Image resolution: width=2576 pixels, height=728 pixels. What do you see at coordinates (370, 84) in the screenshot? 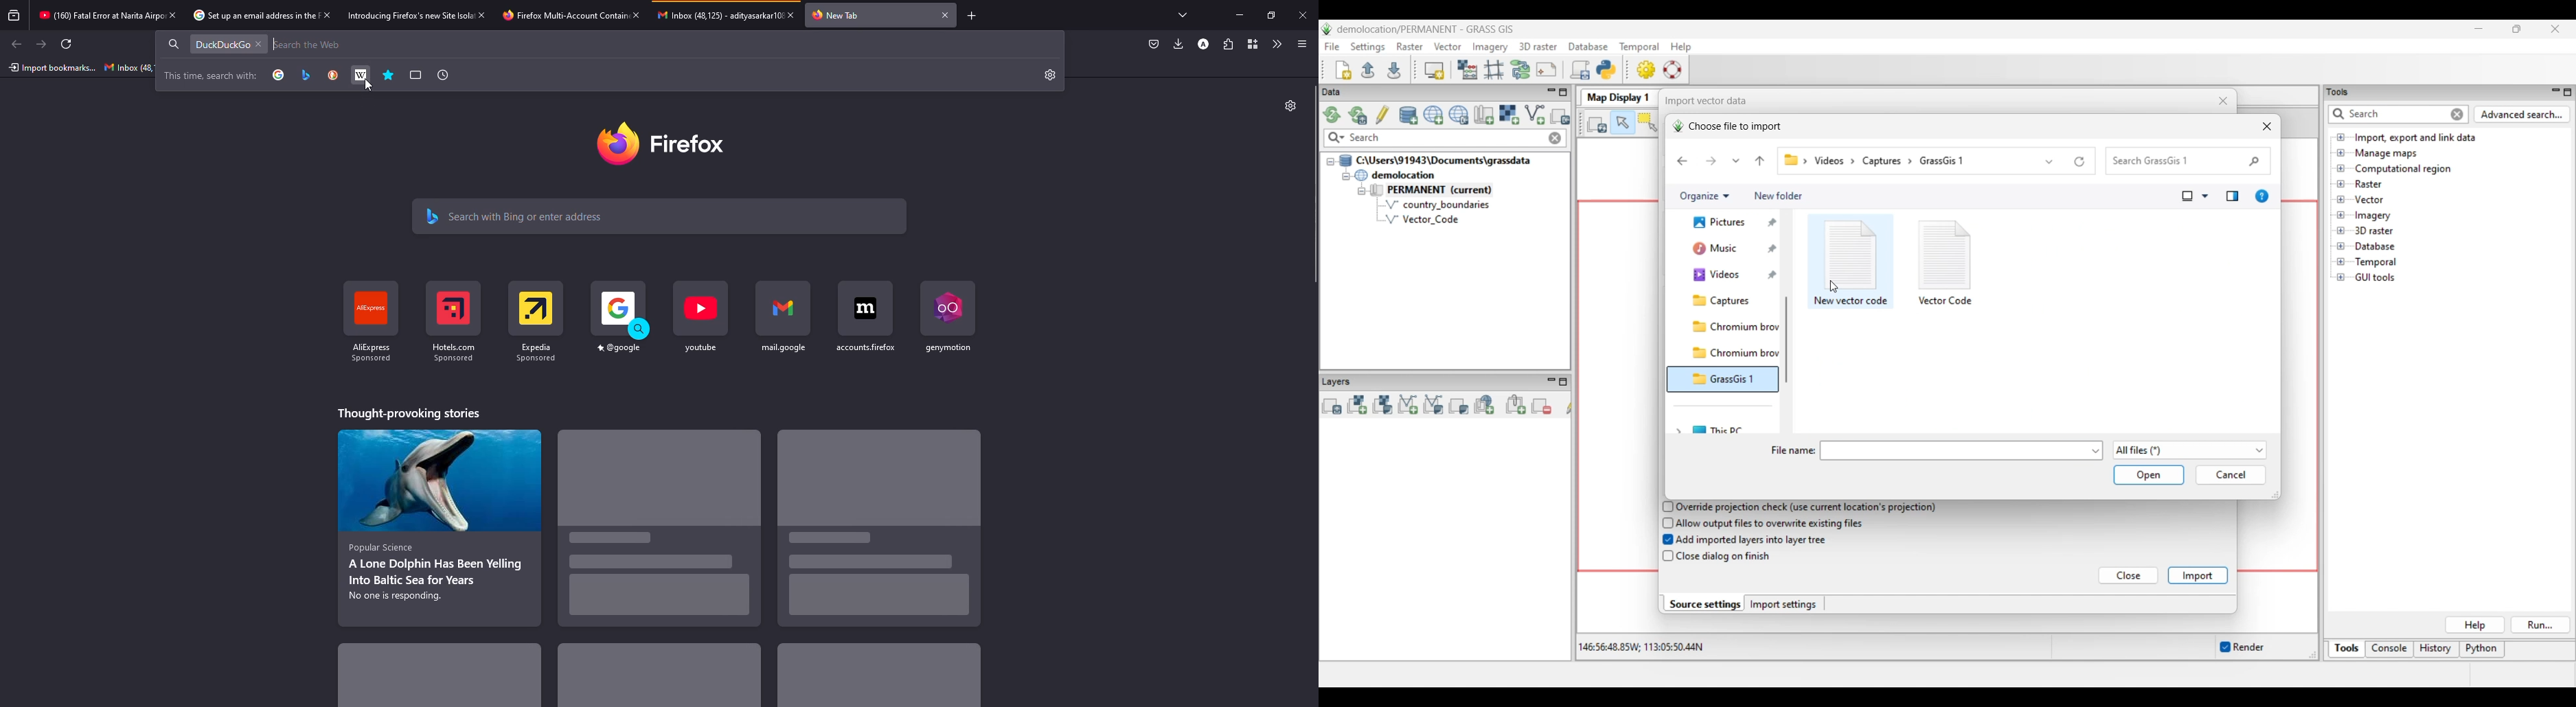
I see `Cursor` at bounding box center [370, 84].